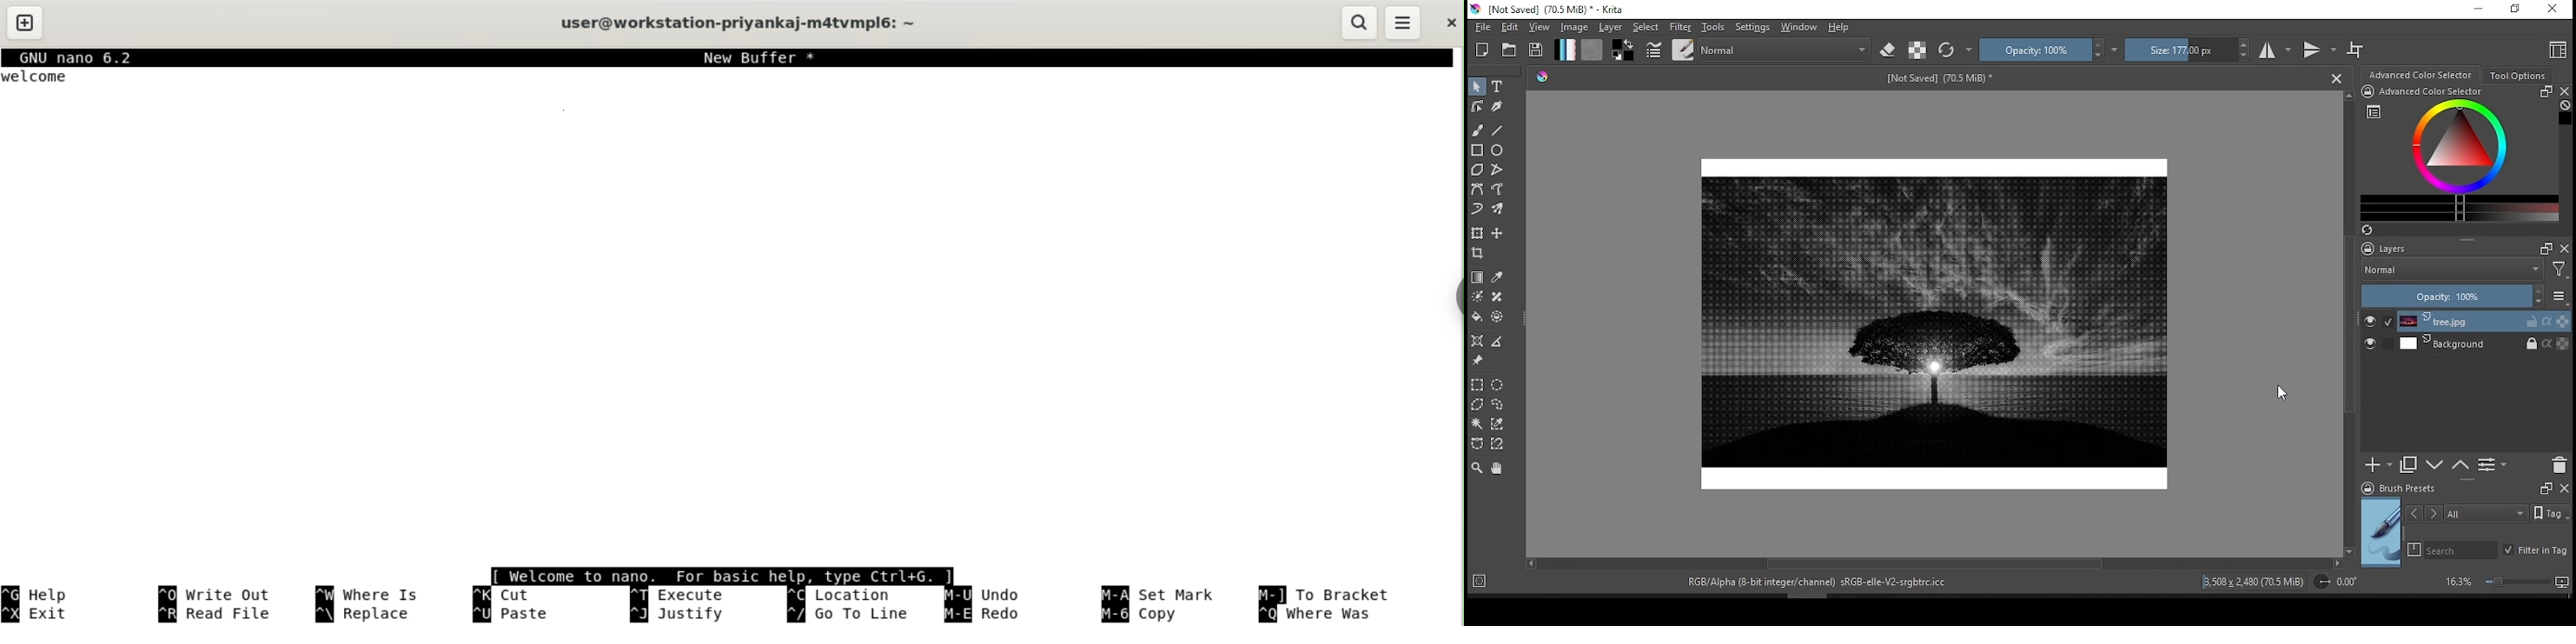 The width and height of the screenshot is (2576, 644). Describe the element at coordinates (2477, 9) in the screenshot. I see `minimize` at that location.